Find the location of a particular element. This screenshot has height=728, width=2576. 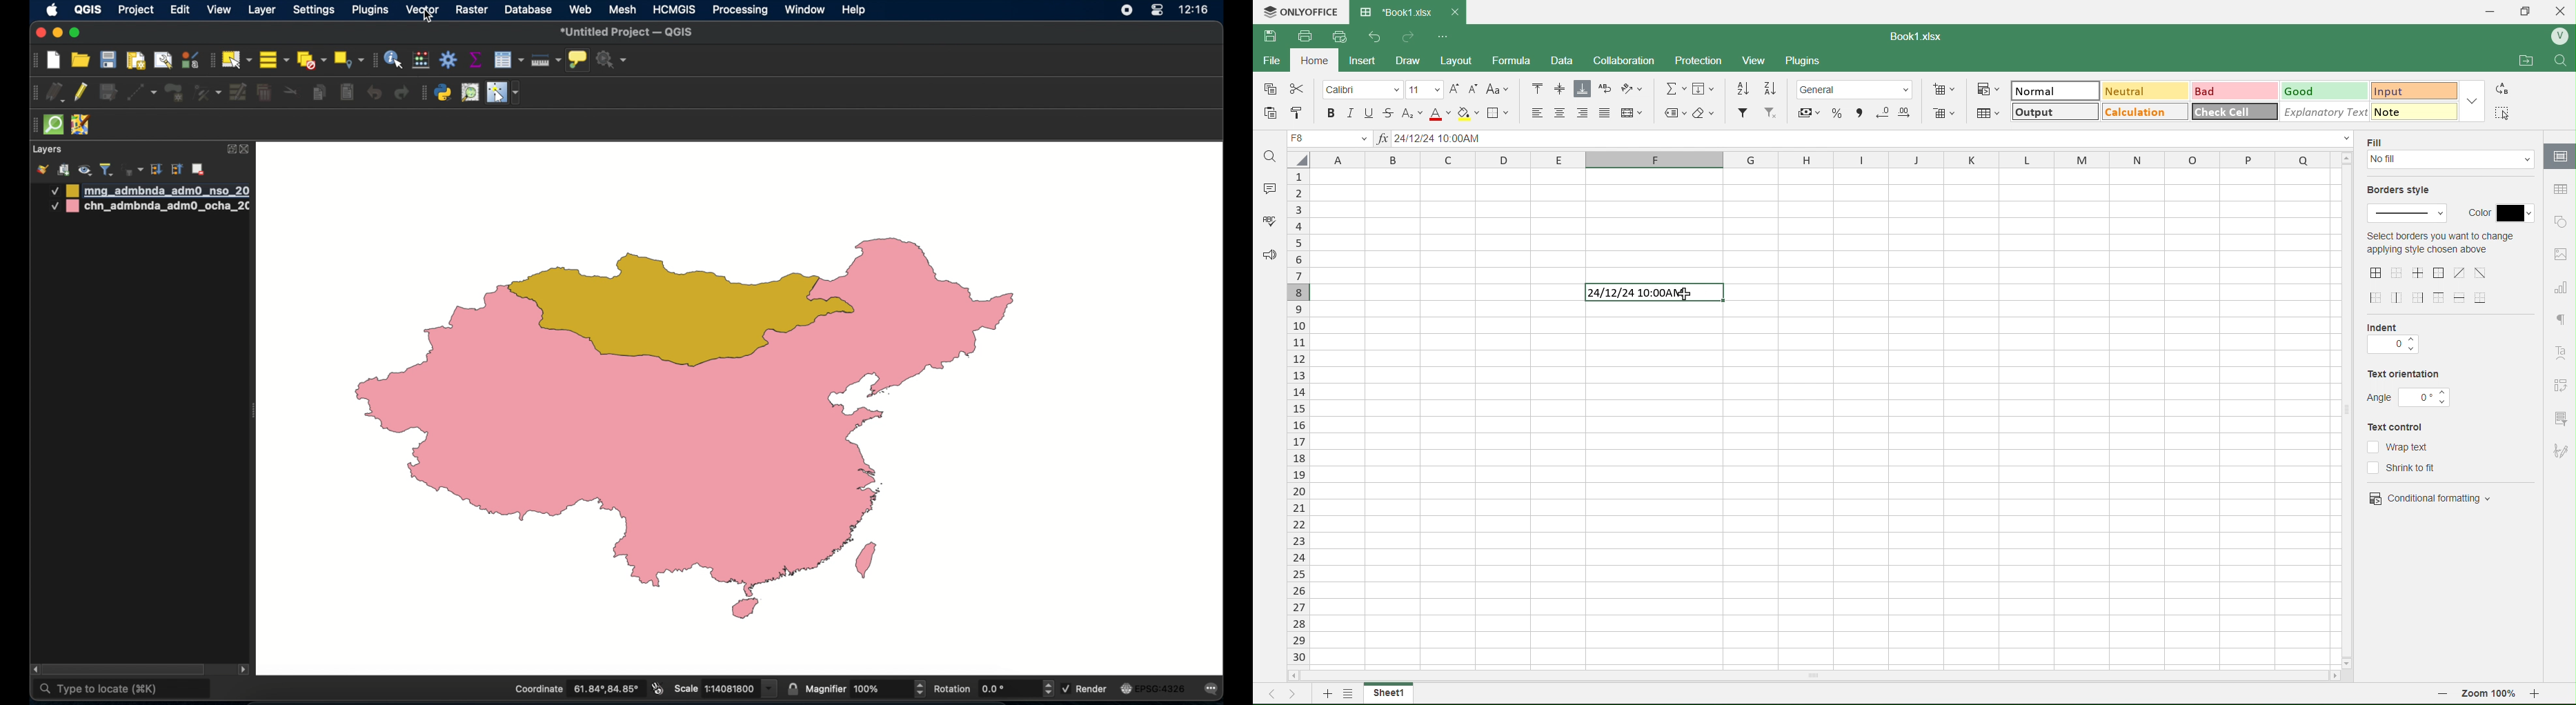

border style is located at coordinates (2409, 215).